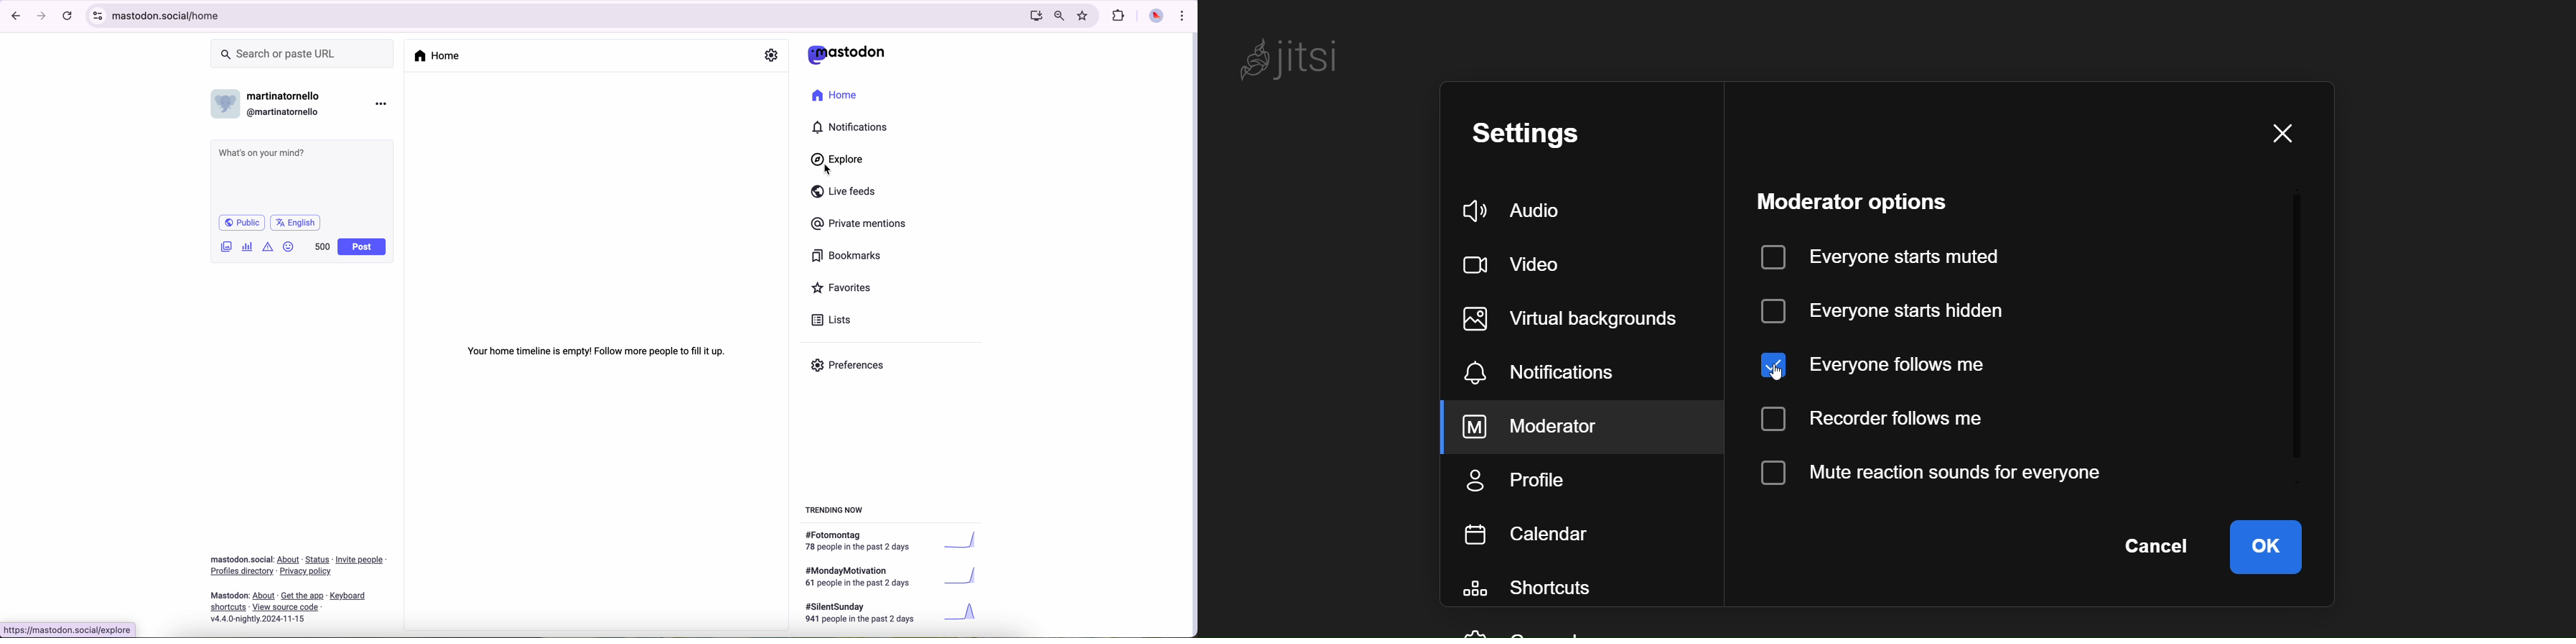 The height and width of the screenshot is (644, 2576). What do you see at coordinates (828, 320) in the screenshot?
I see `lists` at bounding box center [828, 320].